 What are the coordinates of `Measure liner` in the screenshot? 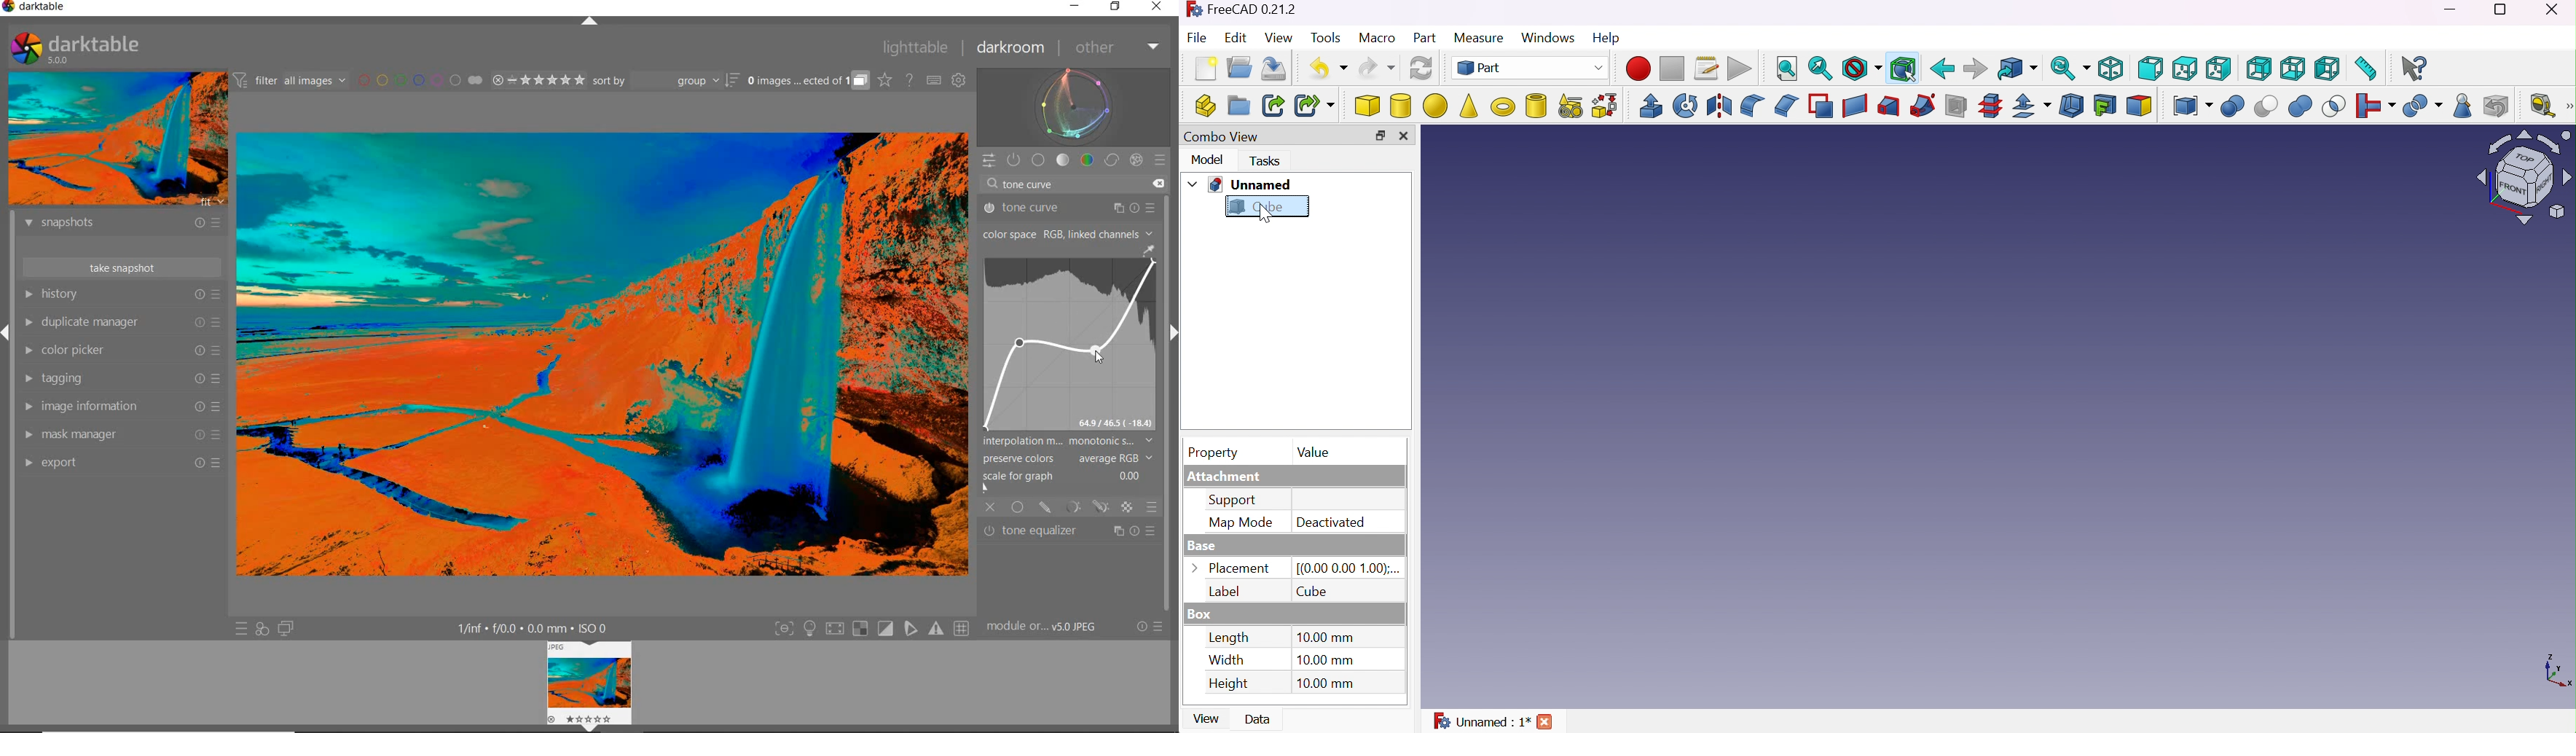 It's located at (2540, 106).